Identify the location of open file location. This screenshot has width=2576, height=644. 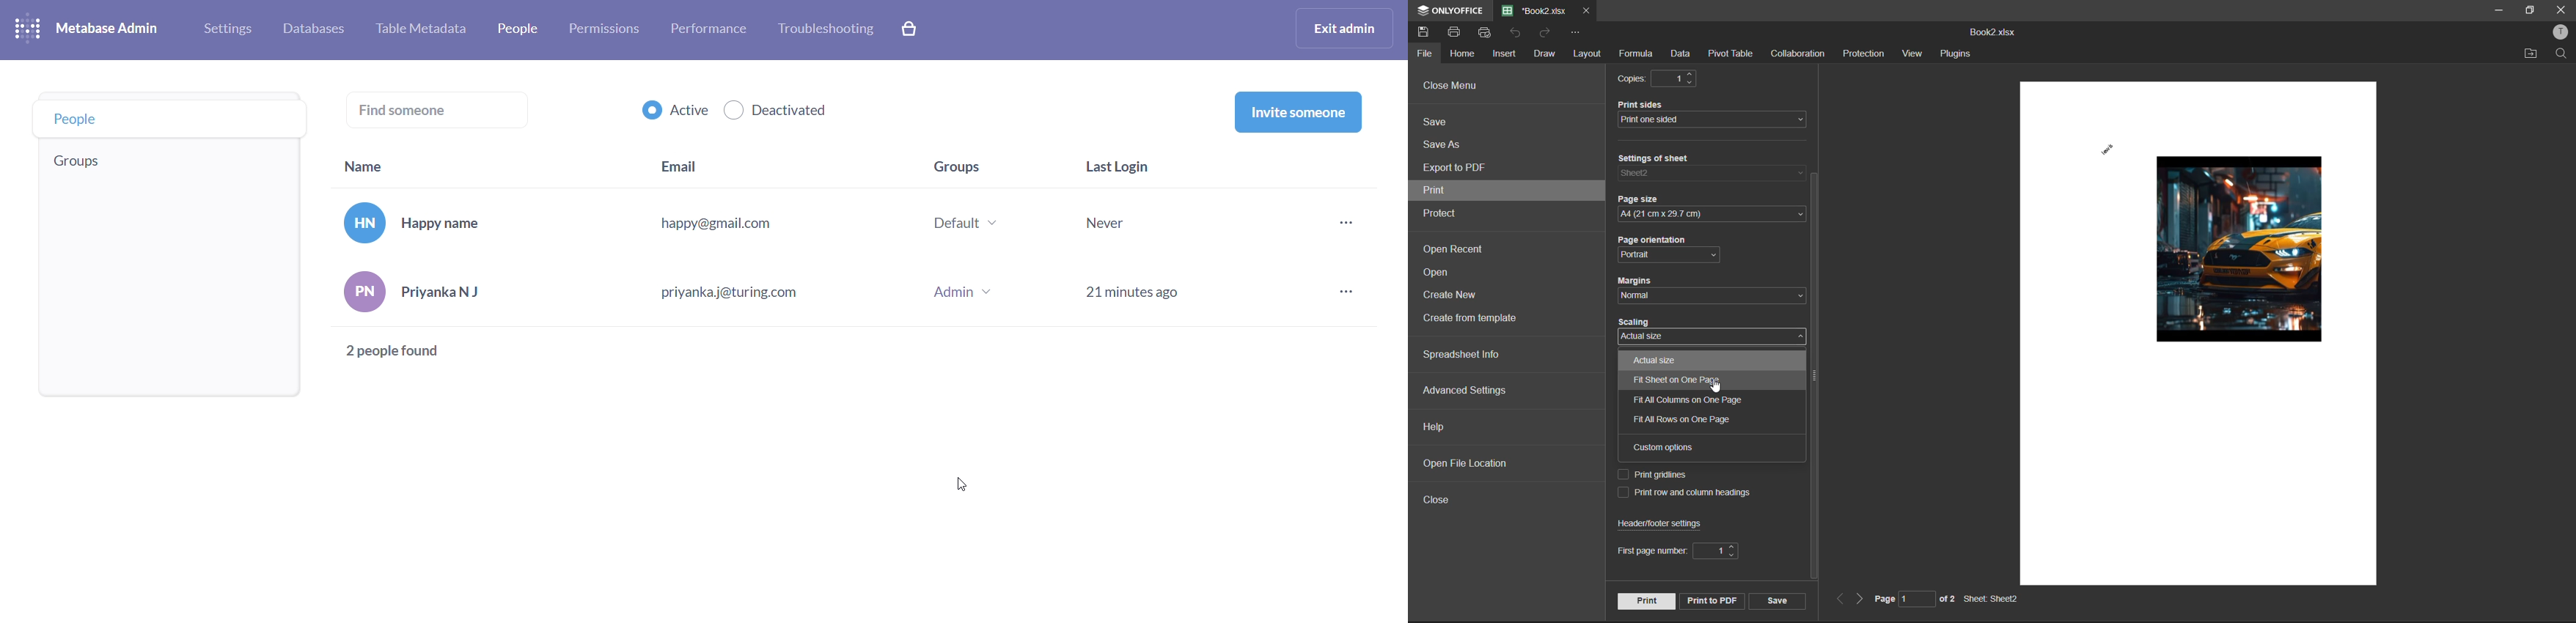
(1474, 465).